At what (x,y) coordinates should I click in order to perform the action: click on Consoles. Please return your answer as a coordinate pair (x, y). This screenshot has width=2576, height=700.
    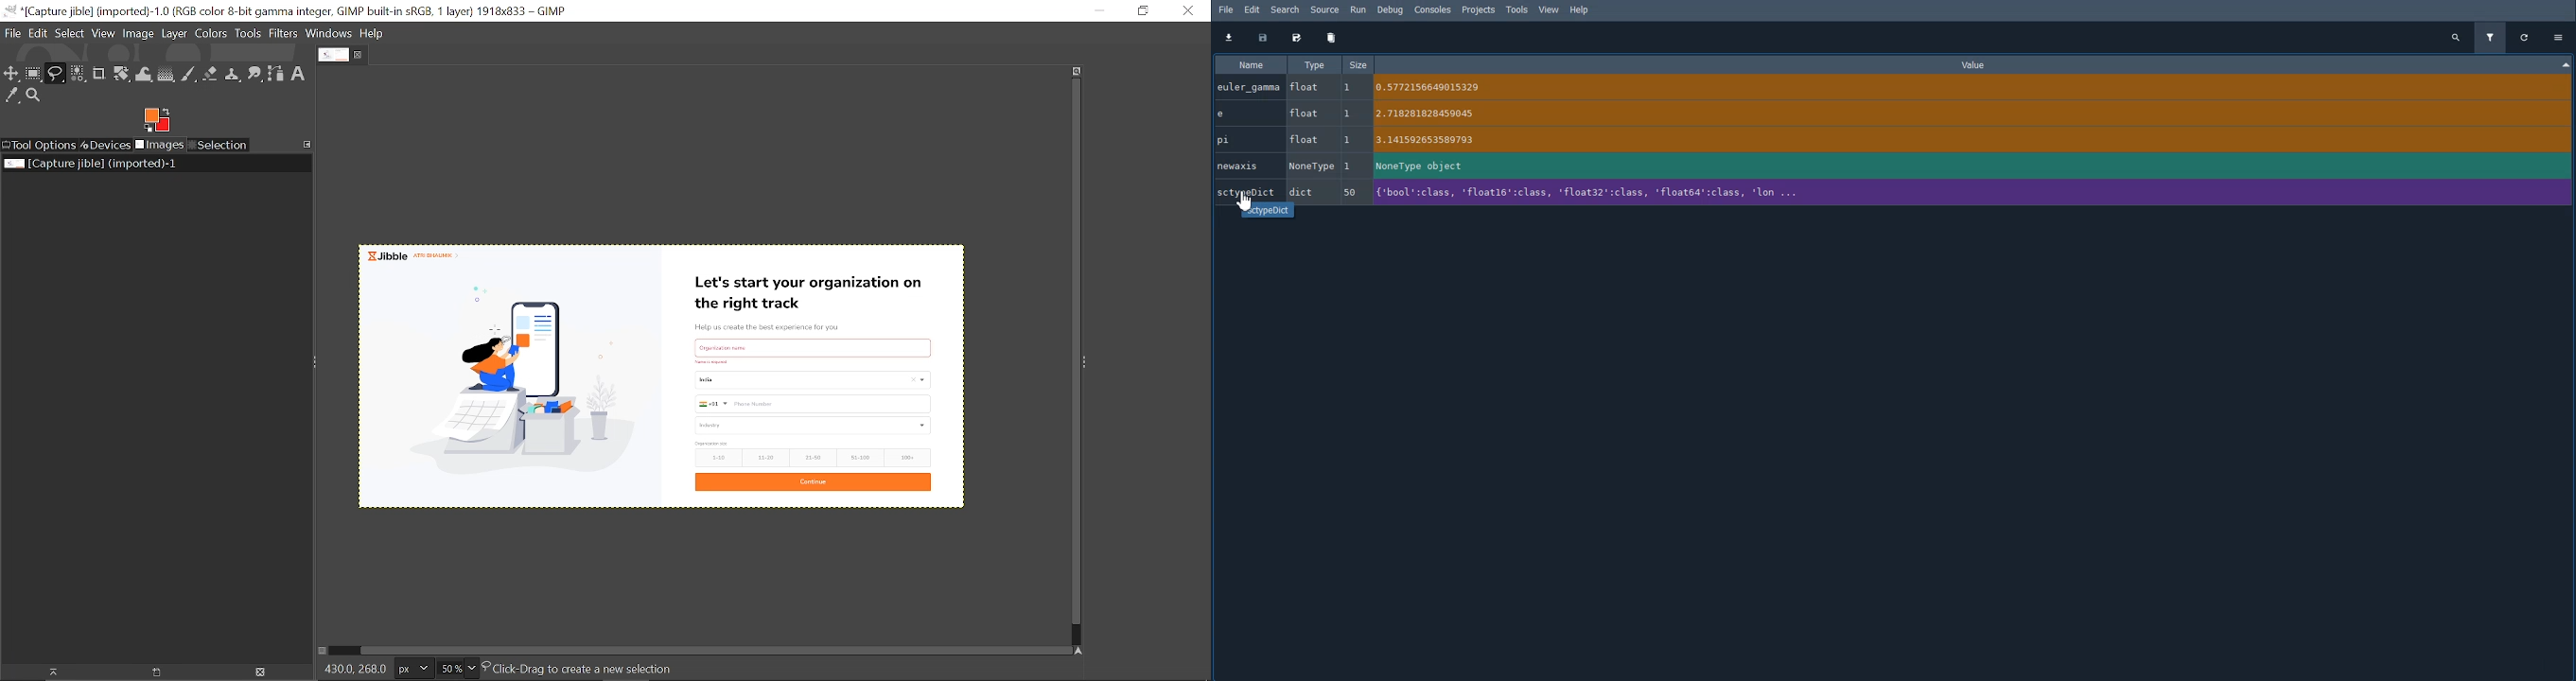
    Looking at the image, I should click on (1432, 10).